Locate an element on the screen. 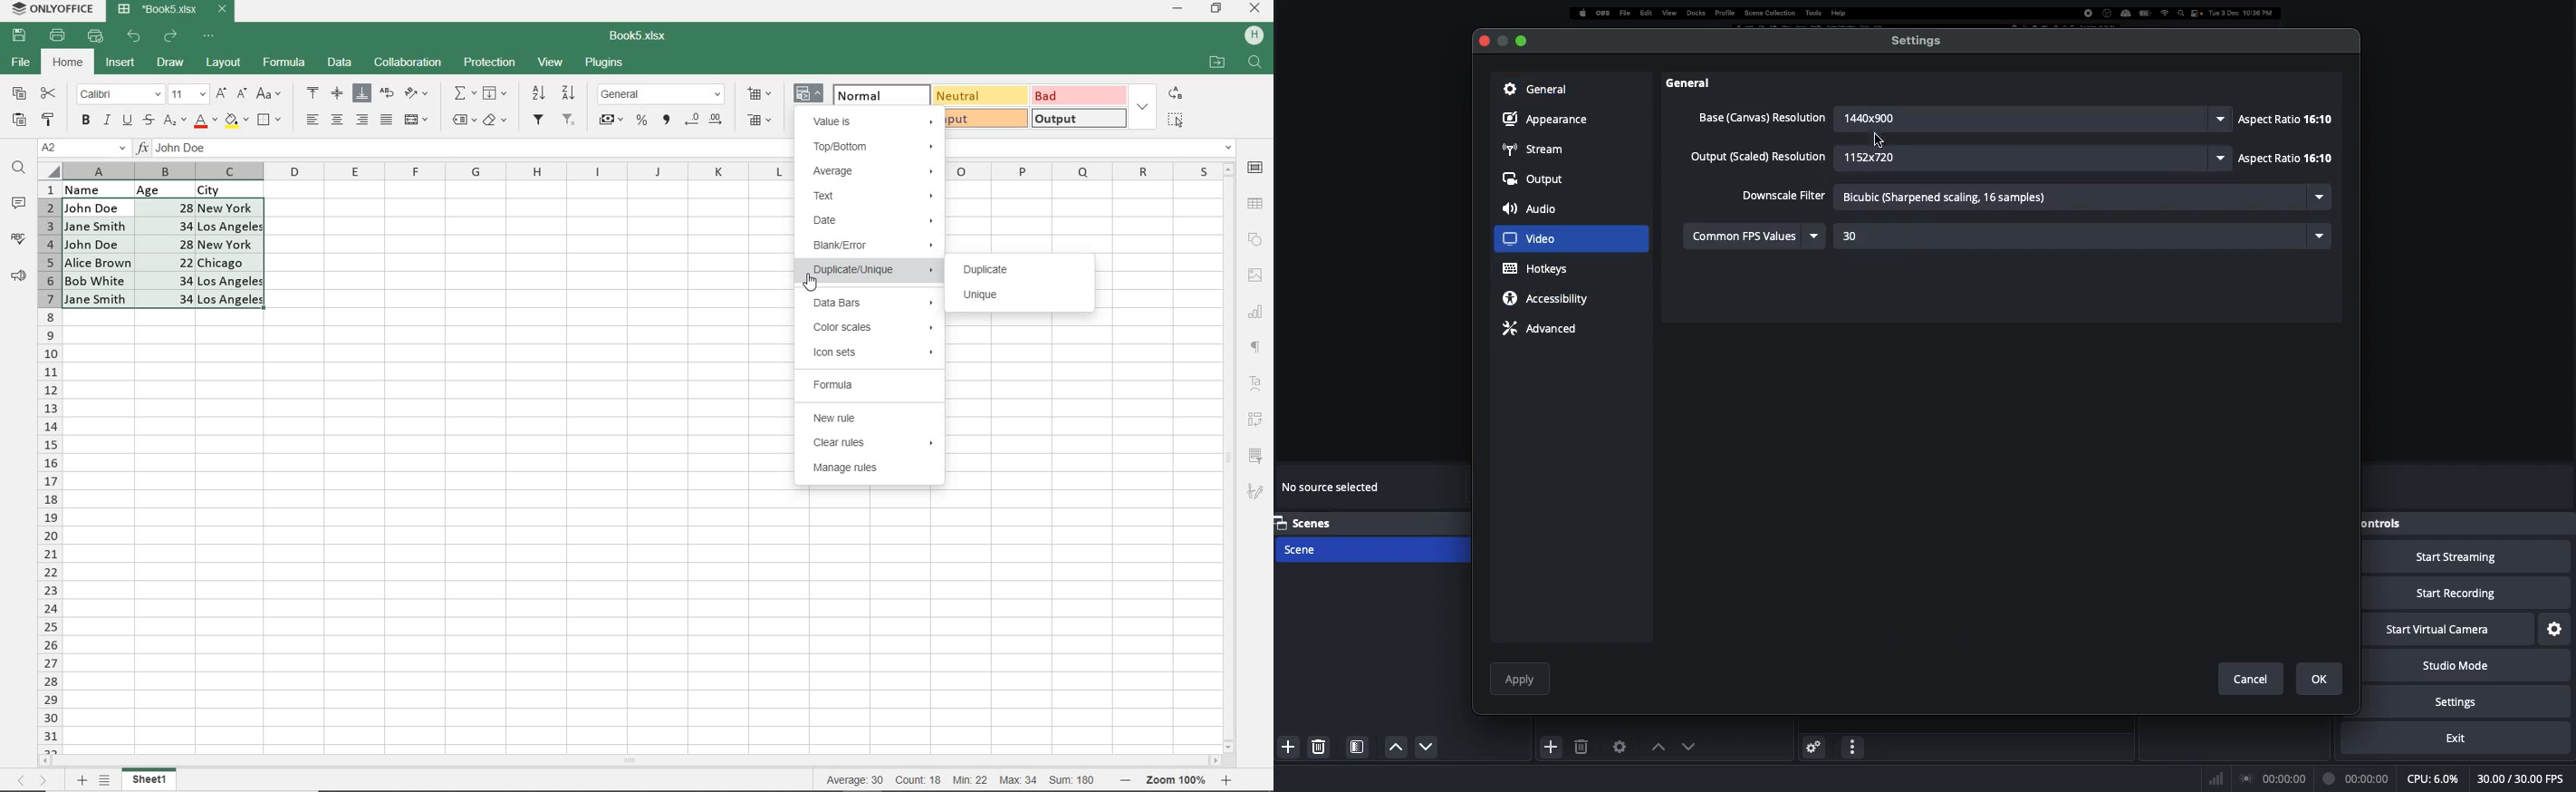  NORMAL is located at coordinates (874, 93).